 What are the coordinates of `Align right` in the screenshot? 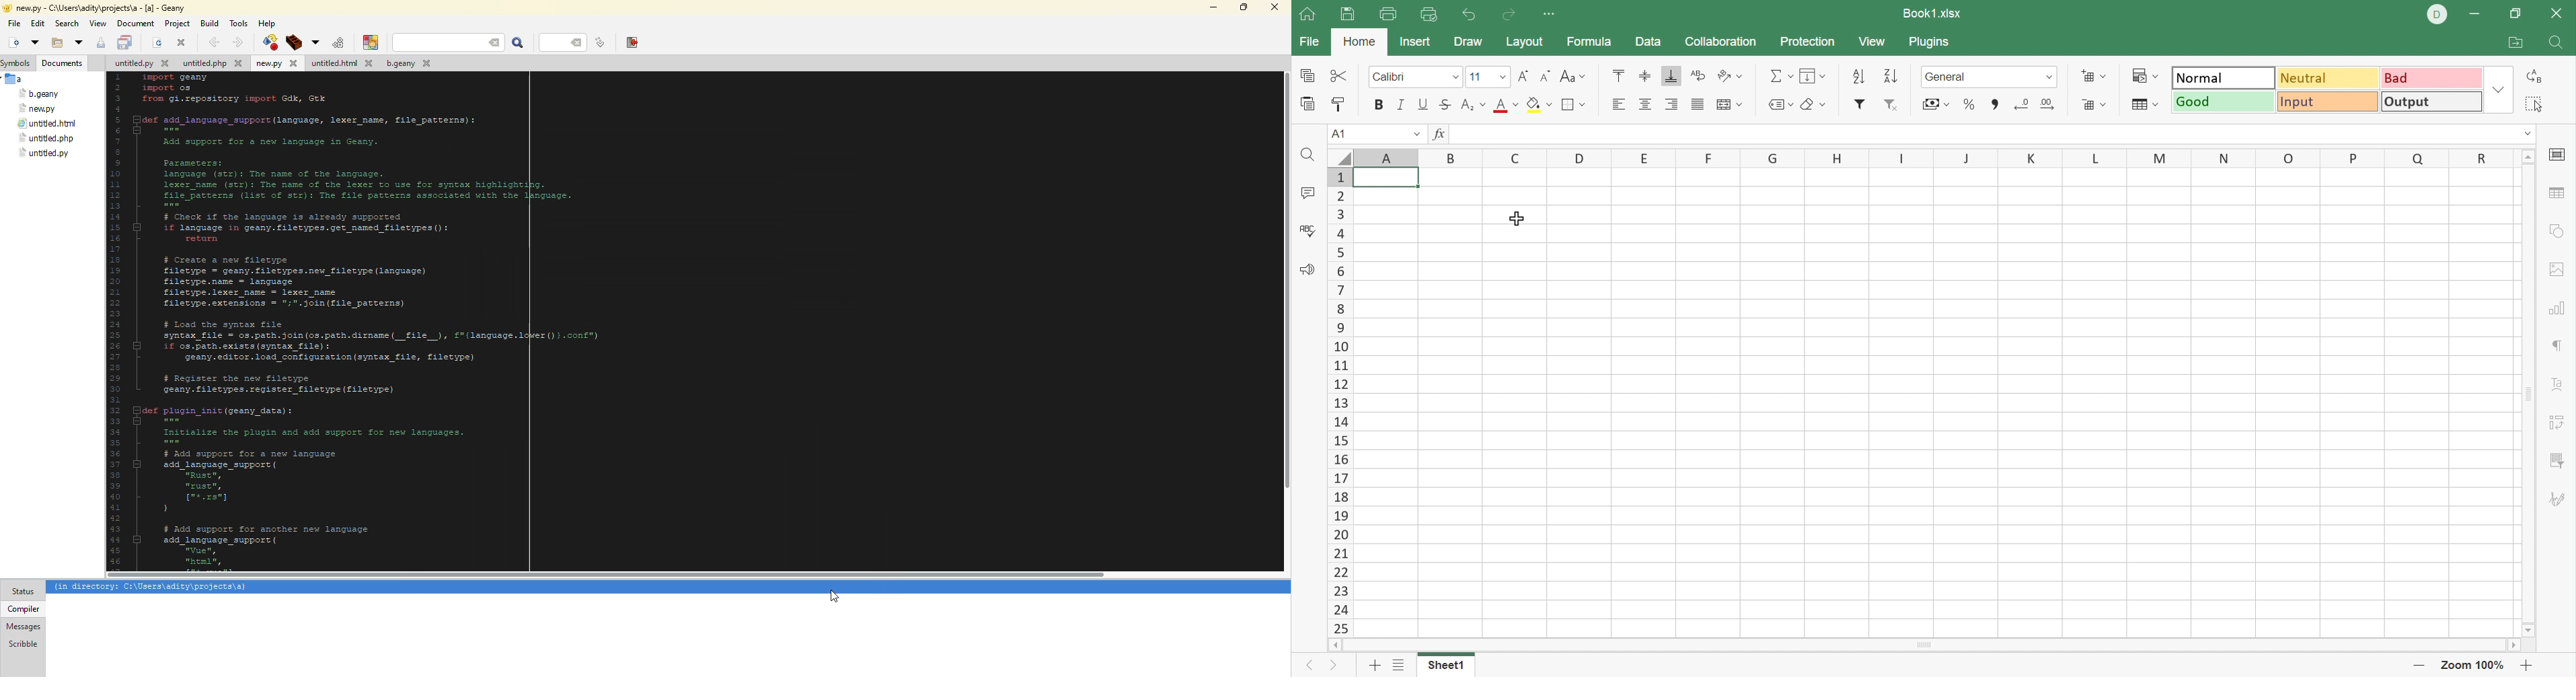 It's located at (1671, 103).